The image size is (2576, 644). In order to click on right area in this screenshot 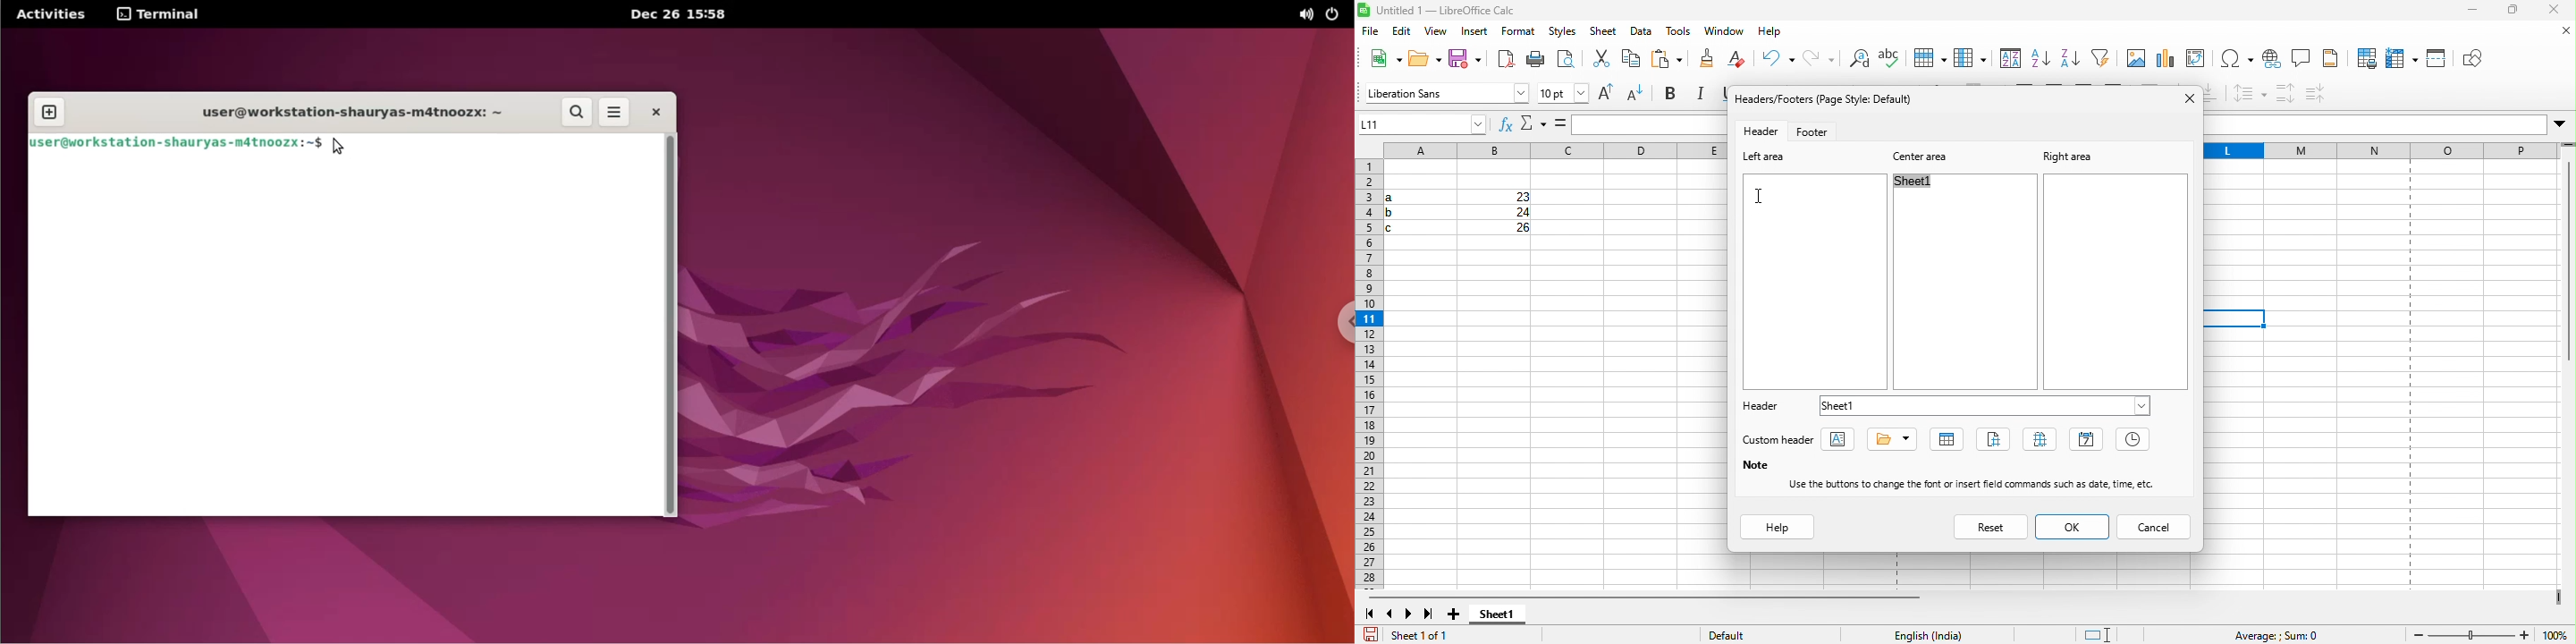, I will do `click(2080, 155)`.